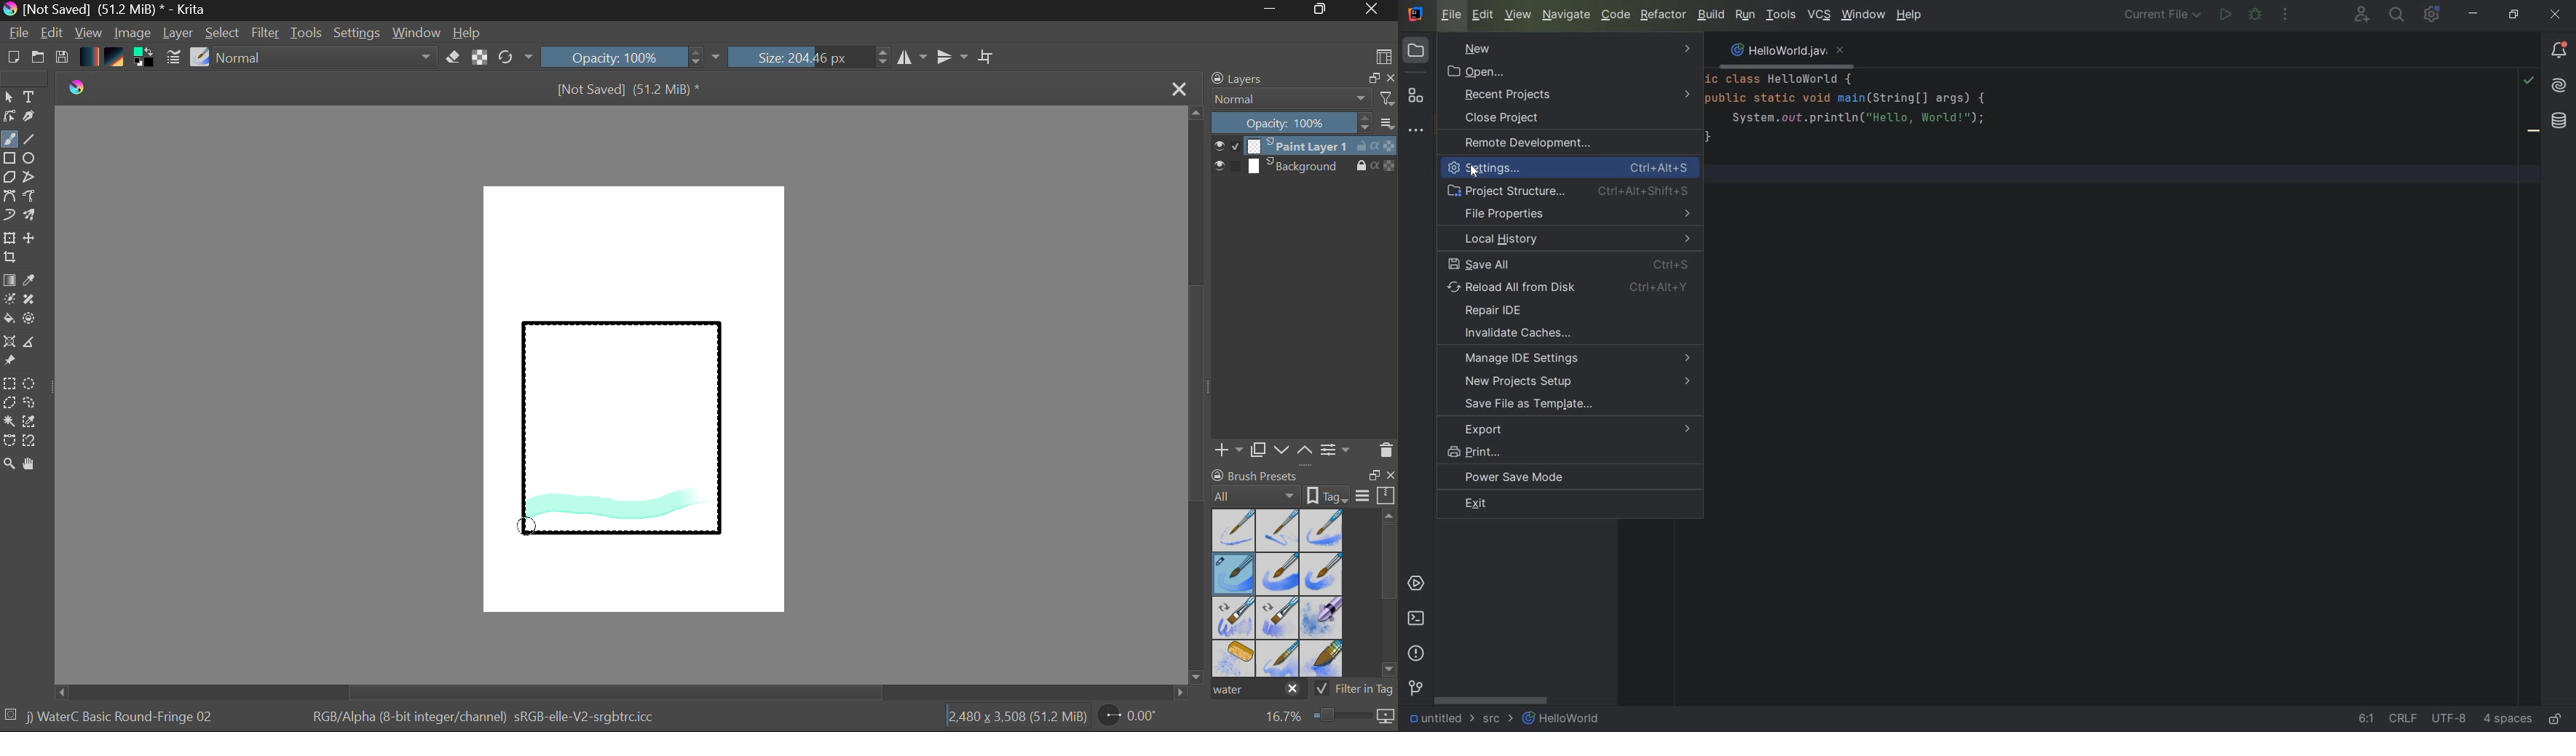  What do you see at coordinates (1336, 449) in the screenshot?
I see `Layer Settings` at bounding box center [1336, 449].